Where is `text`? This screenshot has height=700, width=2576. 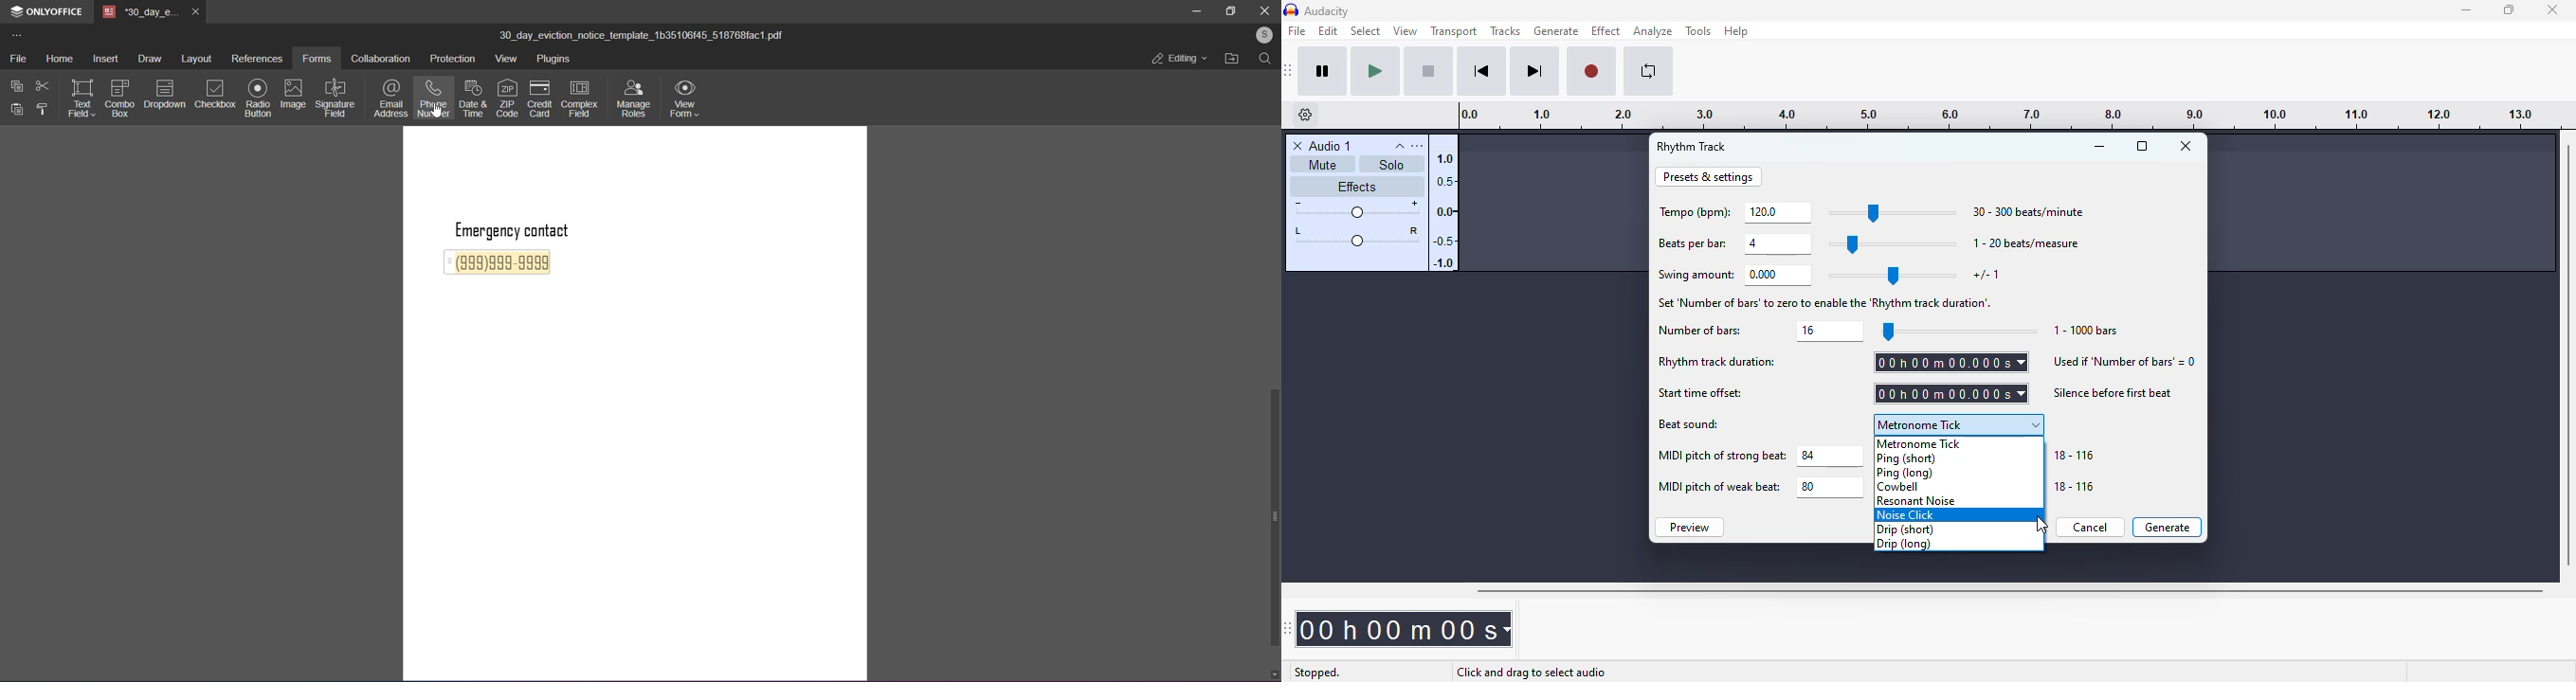
text is located at coordinates (525, 229).